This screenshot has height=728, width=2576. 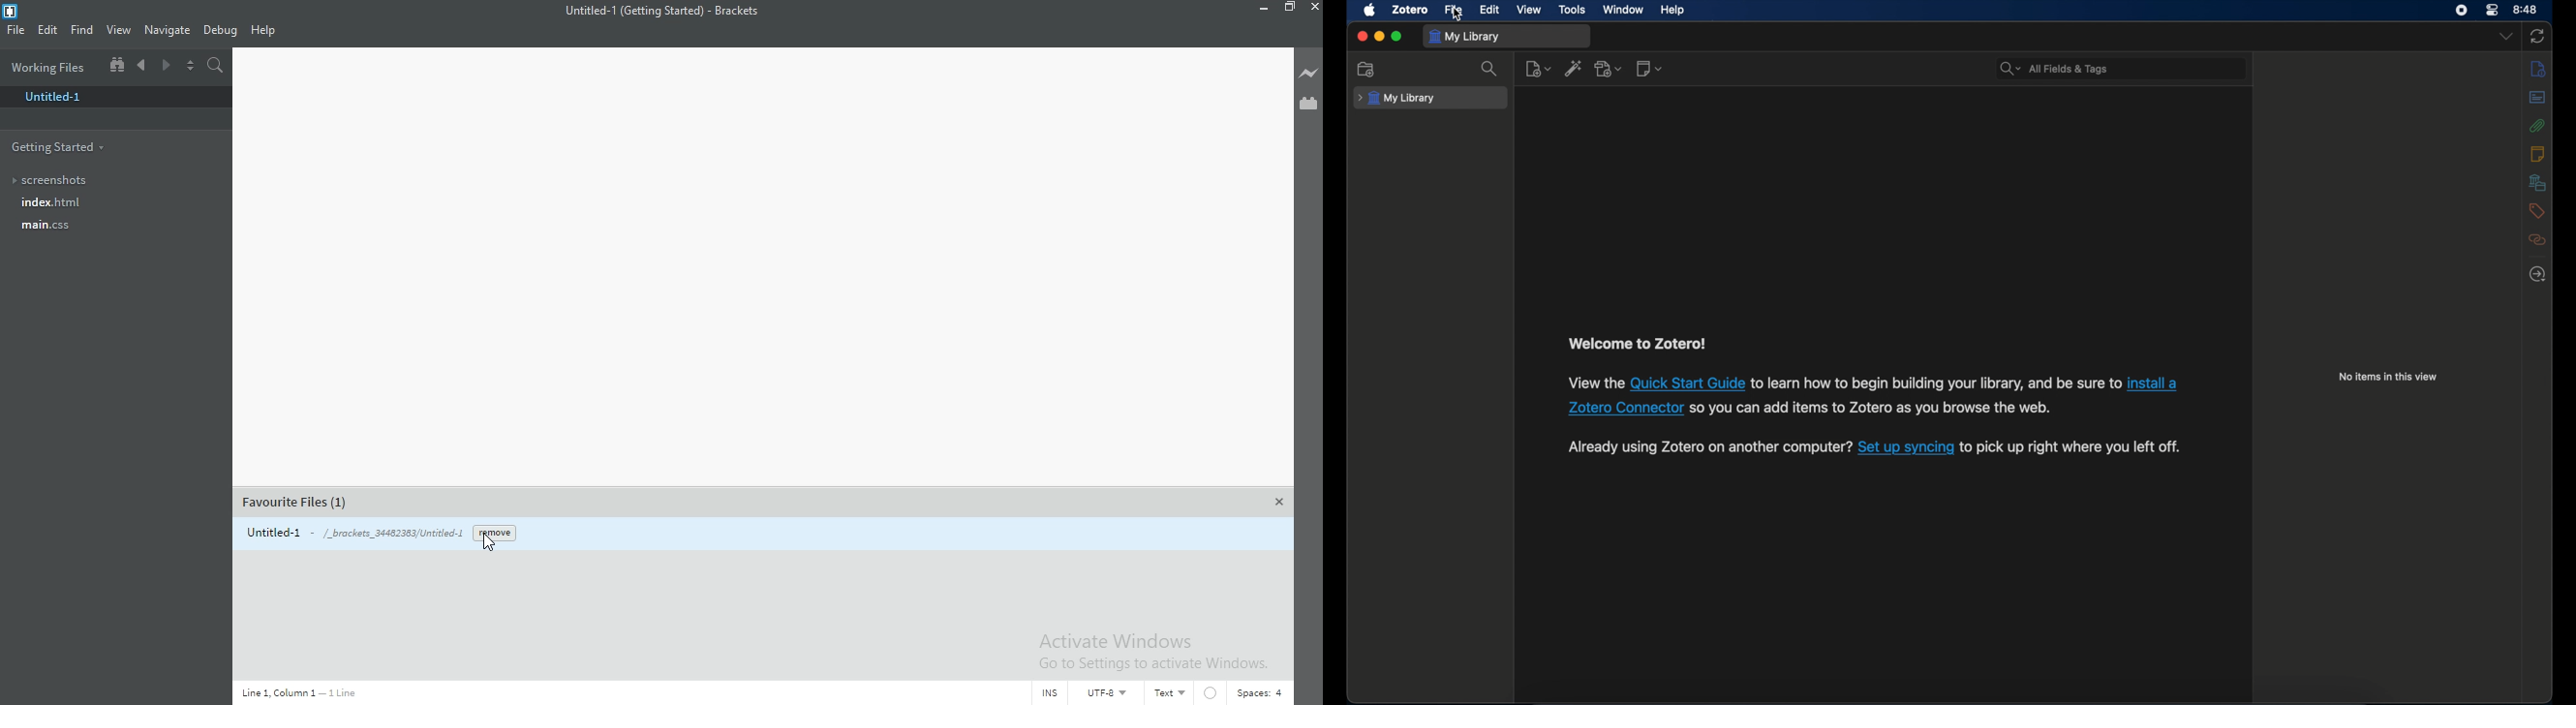 What do you see at coordinates (1409, 9) in the screenshot?
I see `zotero` at bounding box center [1409, 9].